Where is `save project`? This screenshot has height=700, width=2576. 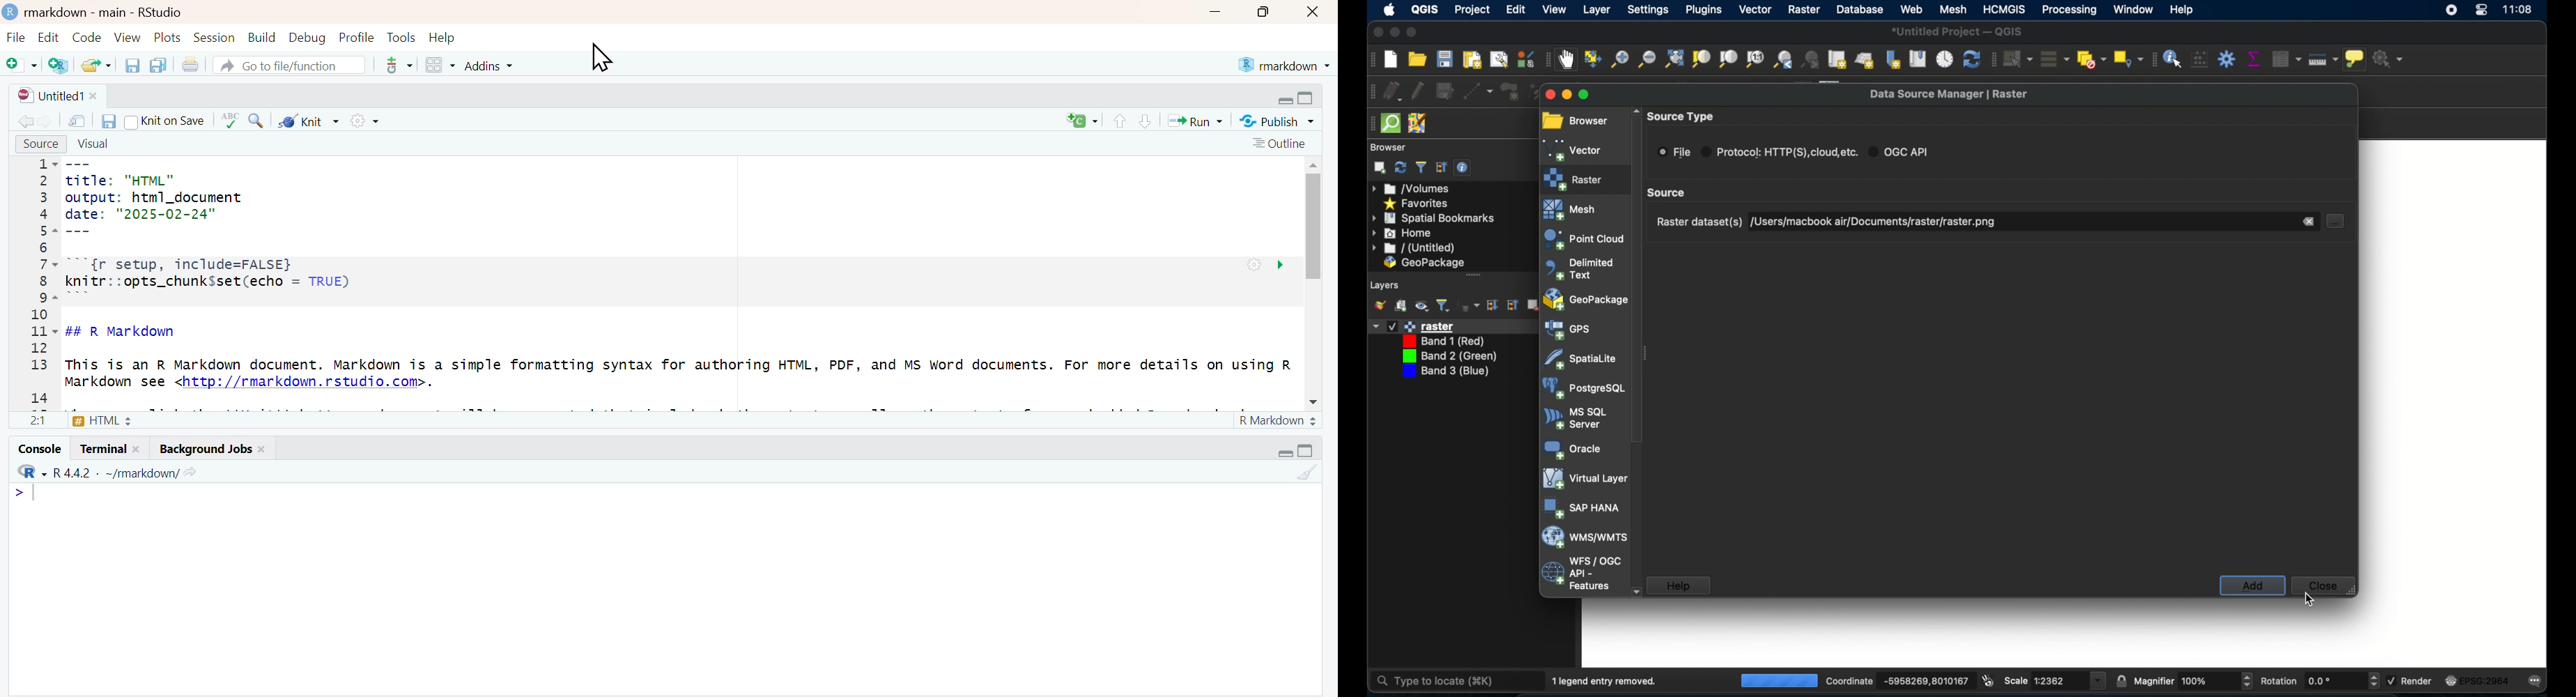
save project is located at coordinates (1445, 59).